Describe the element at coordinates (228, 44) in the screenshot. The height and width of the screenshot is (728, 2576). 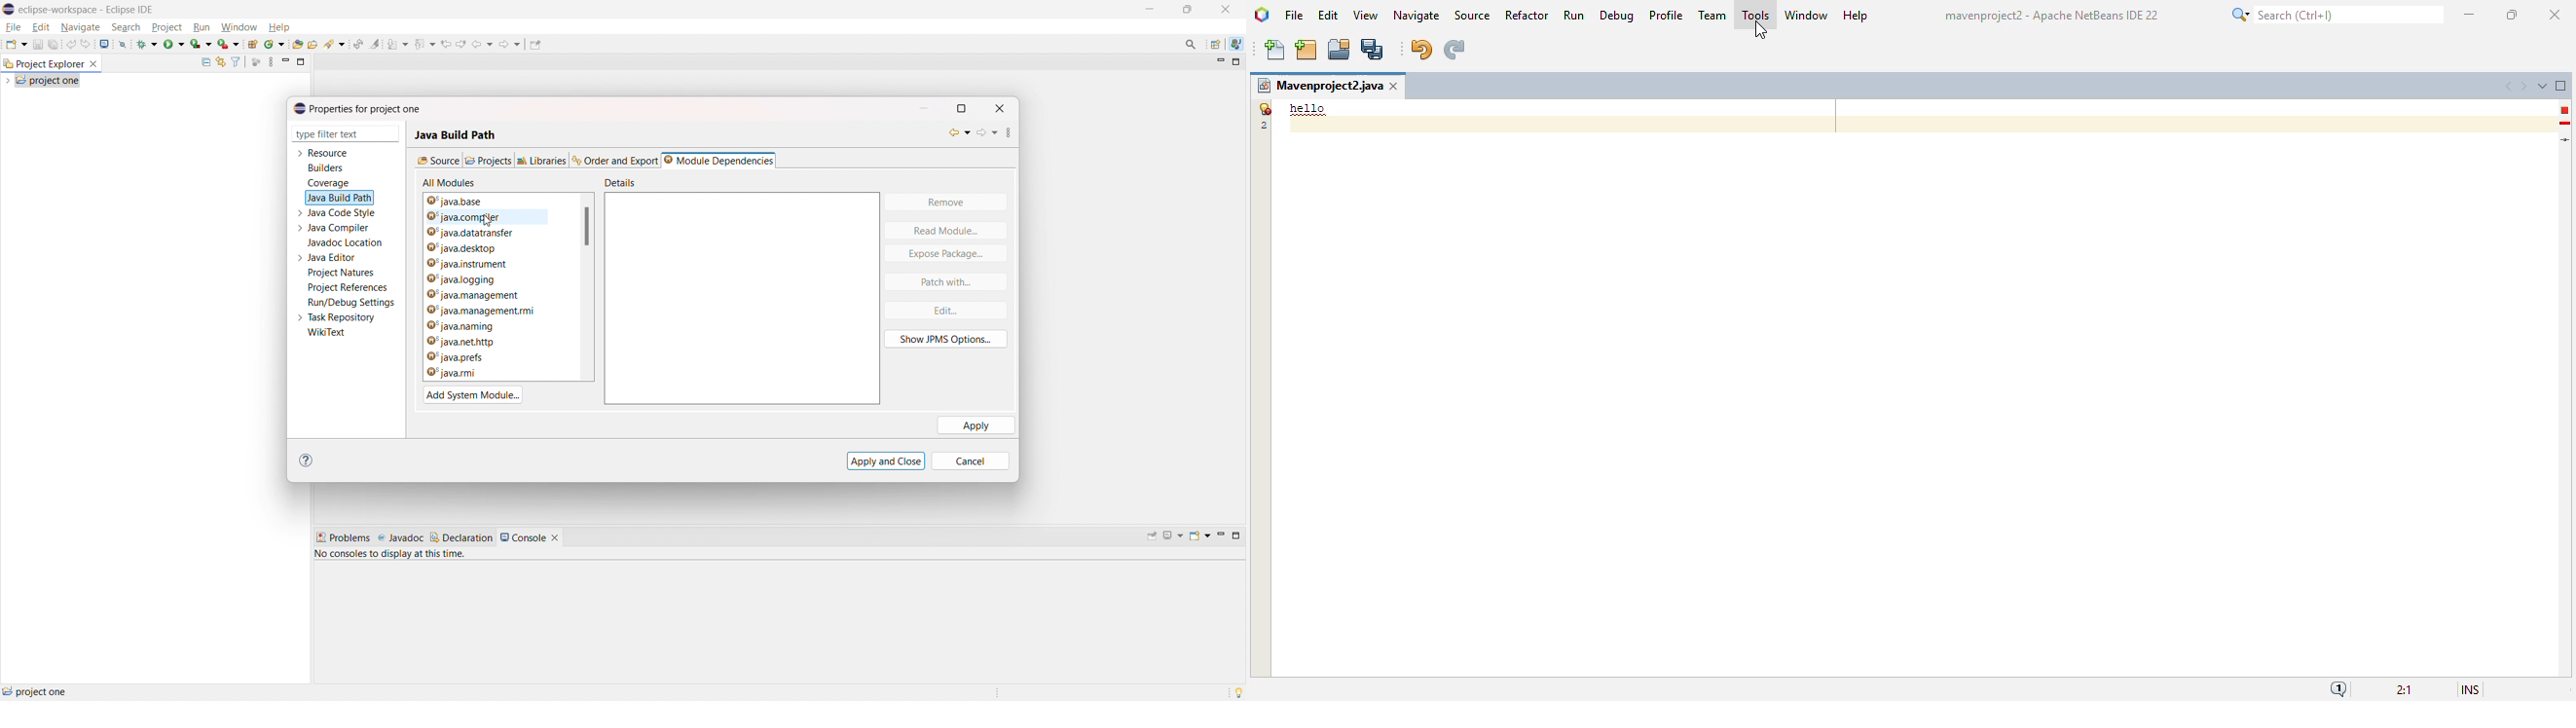
I see `use last tool` at that location.